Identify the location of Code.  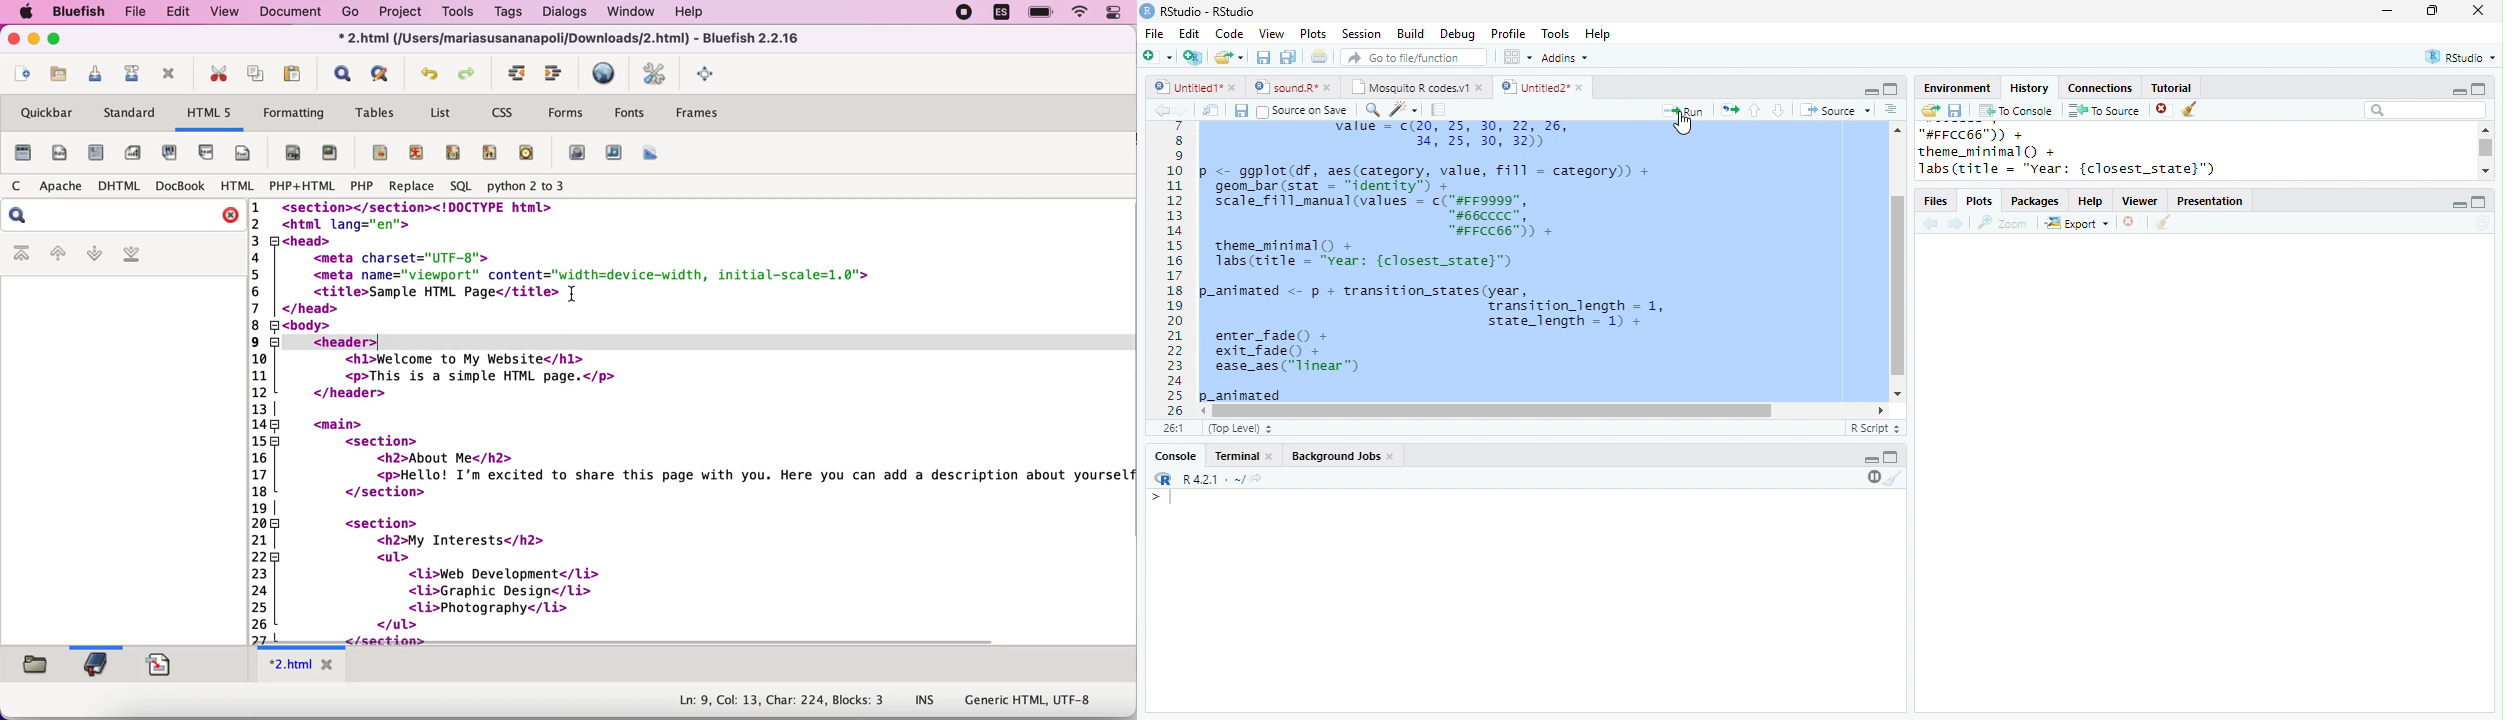
(1230, 33).